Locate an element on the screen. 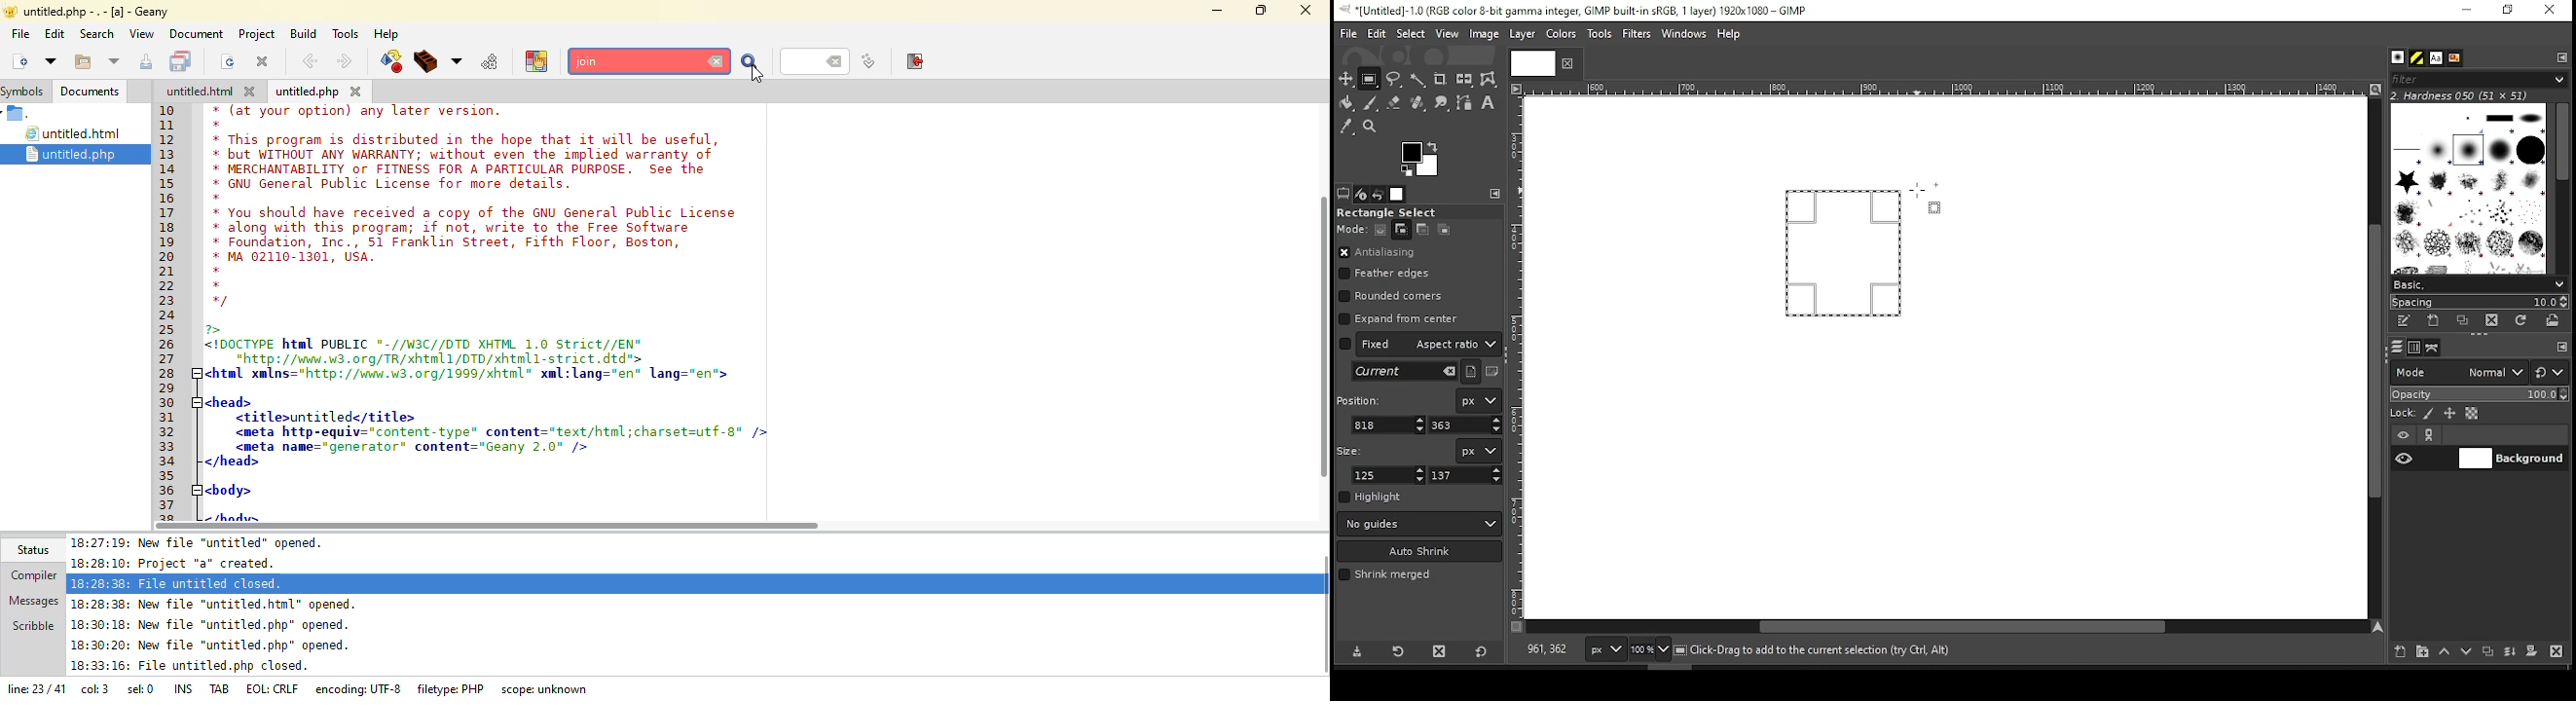 This screenshot has height=728, width=2576. pick aspect ration is located at coordinates (1405, 372).